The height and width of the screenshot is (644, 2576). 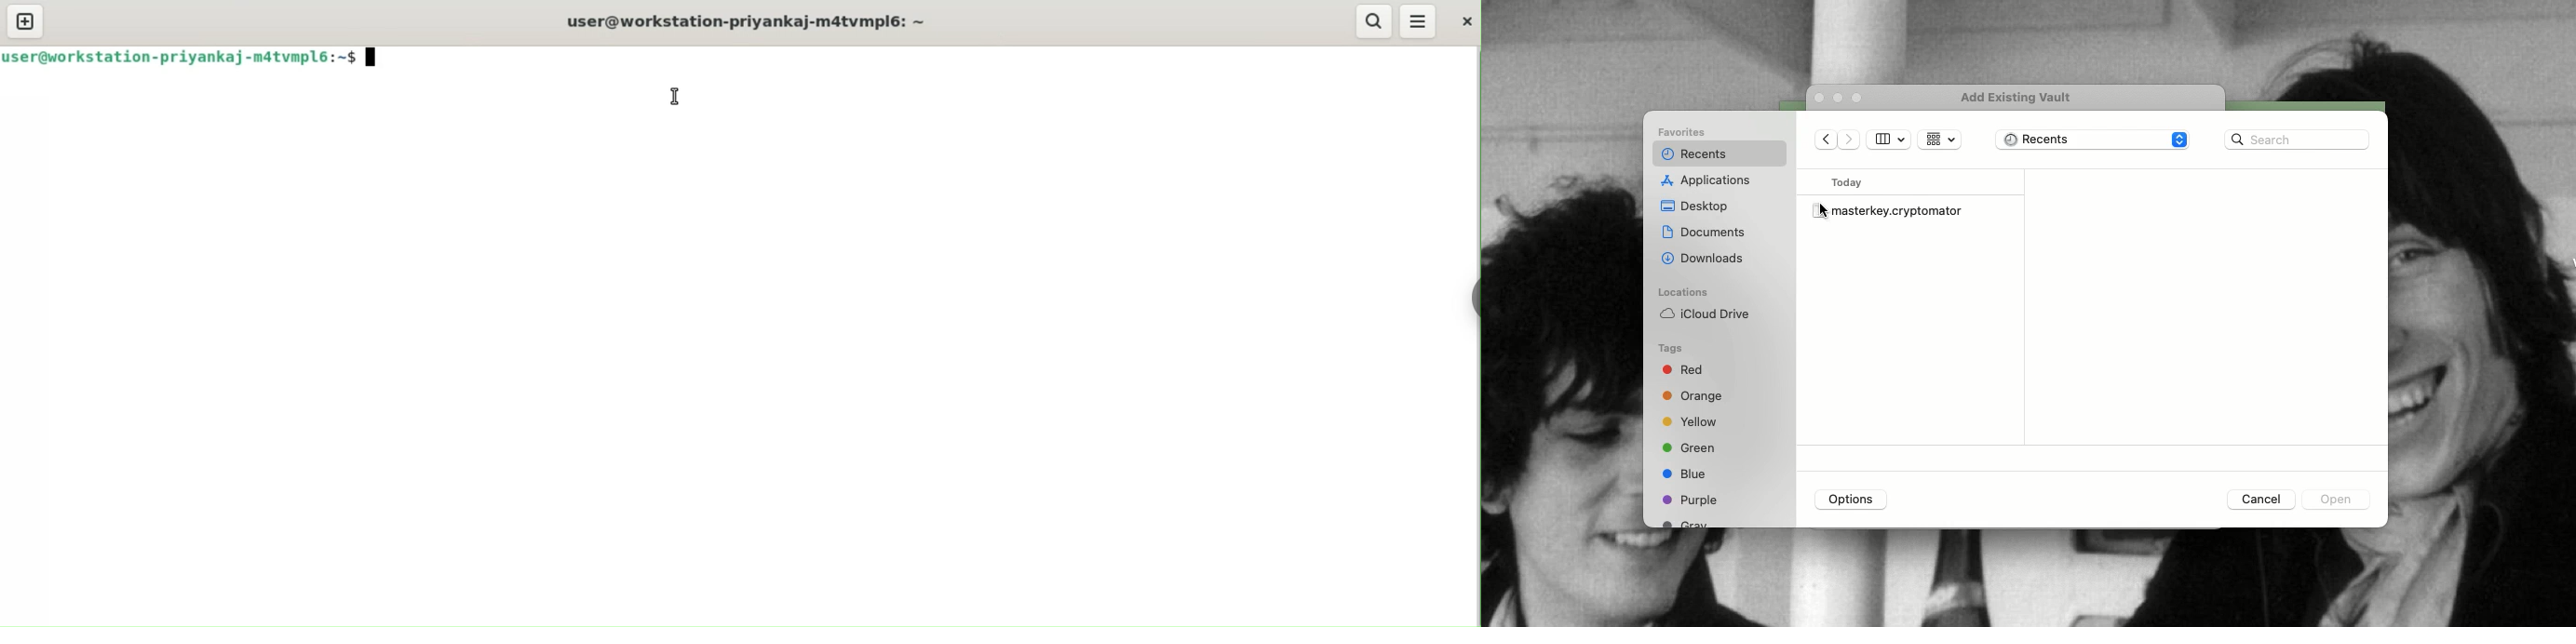 What do you see at coordinates (1689, 447) in the screenshot?
I see `Green` at bounding box center [1689, 447].